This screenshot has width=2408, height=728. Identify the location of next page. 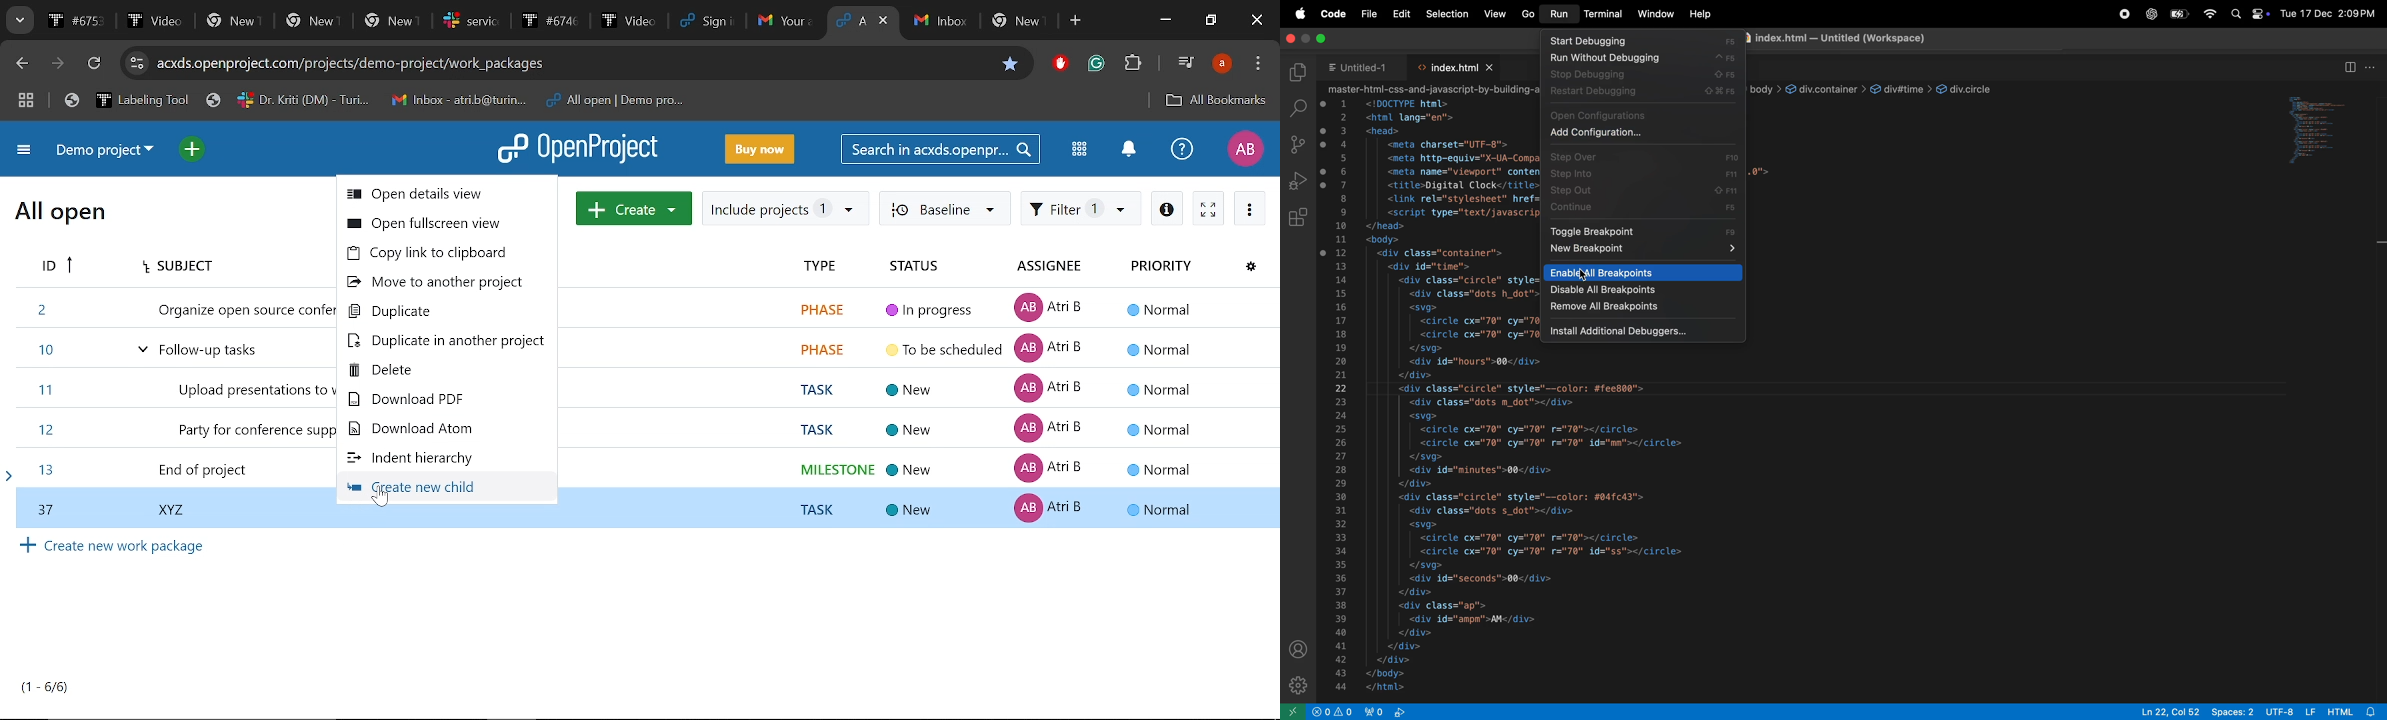
(57, 64).